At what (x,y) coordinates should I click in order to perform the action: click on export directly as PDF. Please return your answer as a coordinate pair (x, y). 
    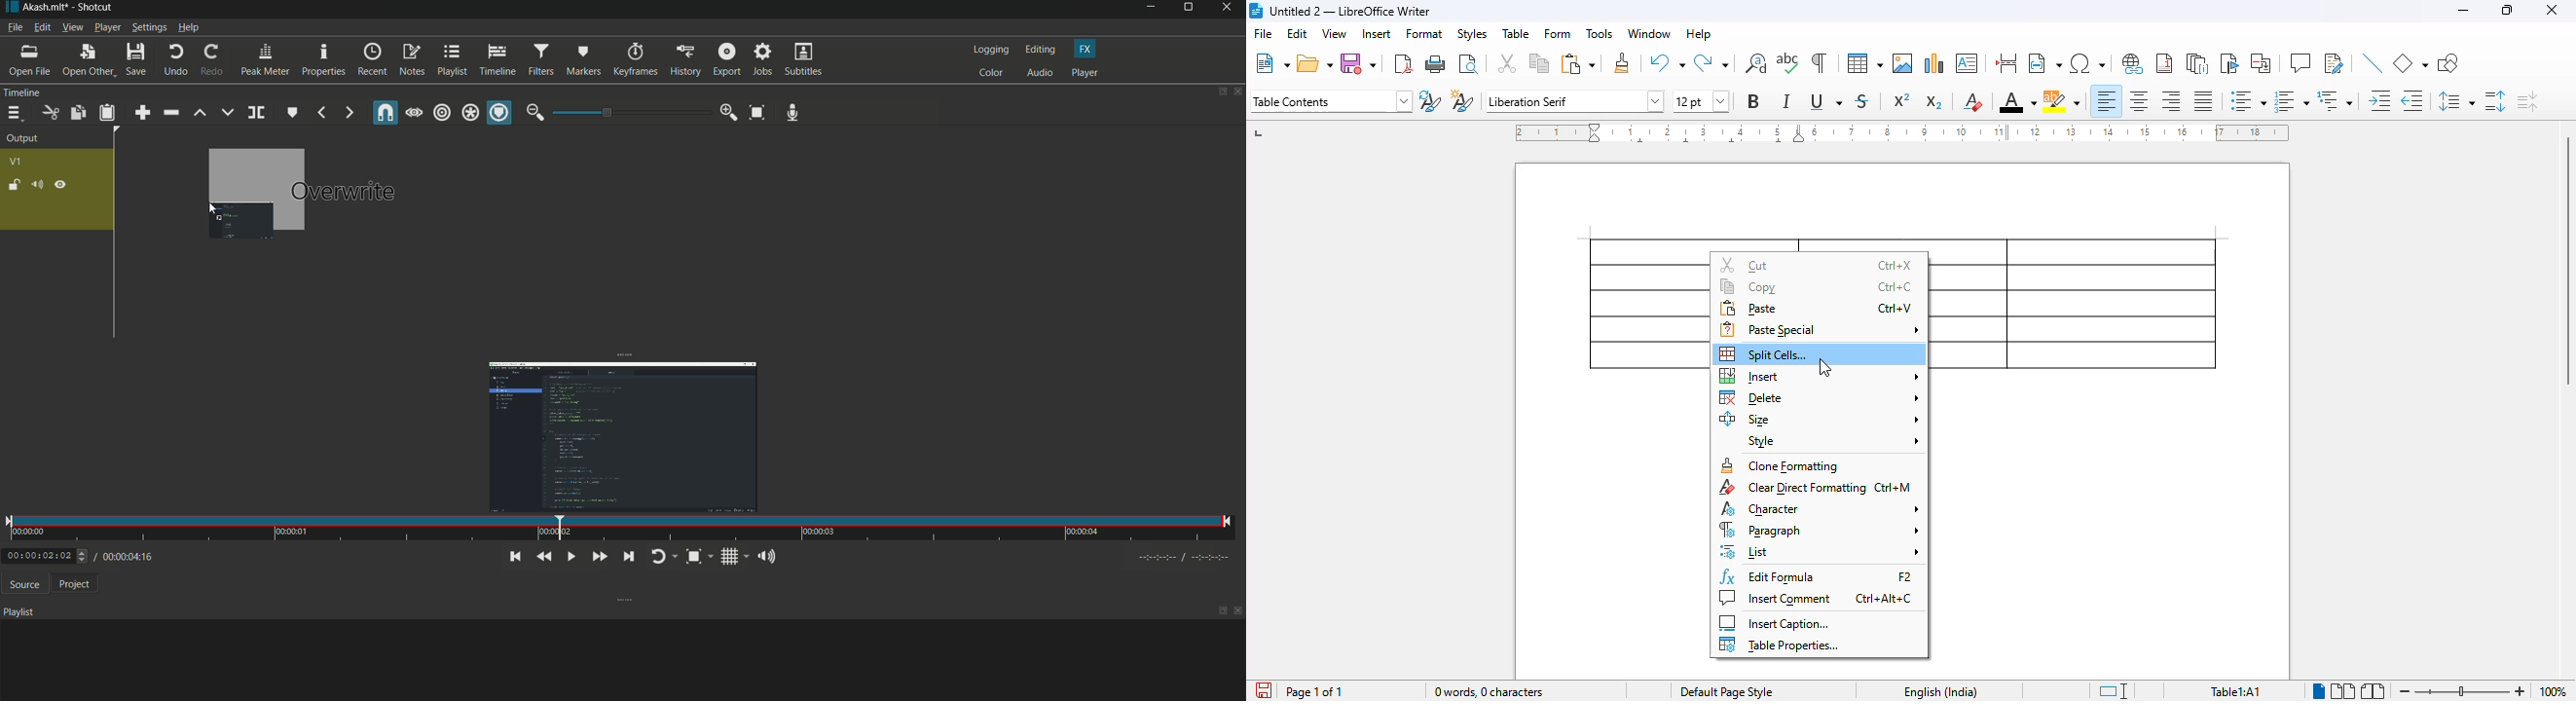
    Looking at the image, I should click on (1403, 64).